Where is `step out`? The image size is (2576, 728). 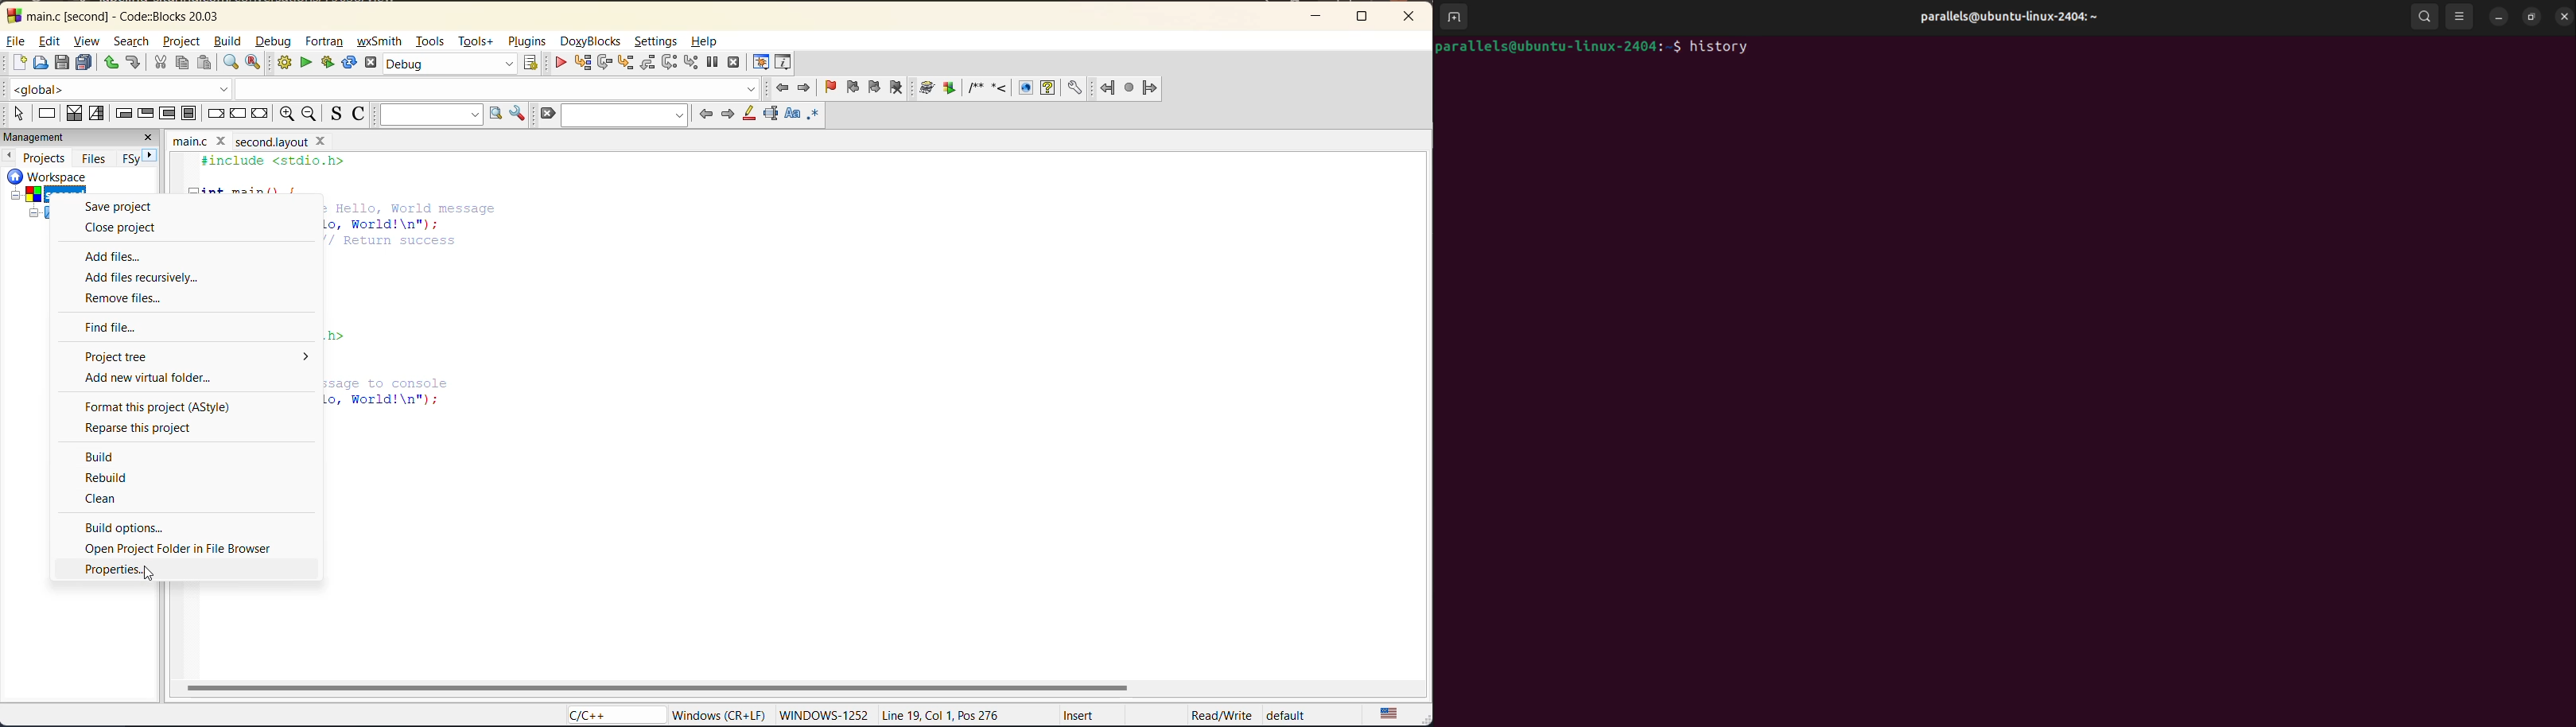 step out is located at coordinates (646, 64).